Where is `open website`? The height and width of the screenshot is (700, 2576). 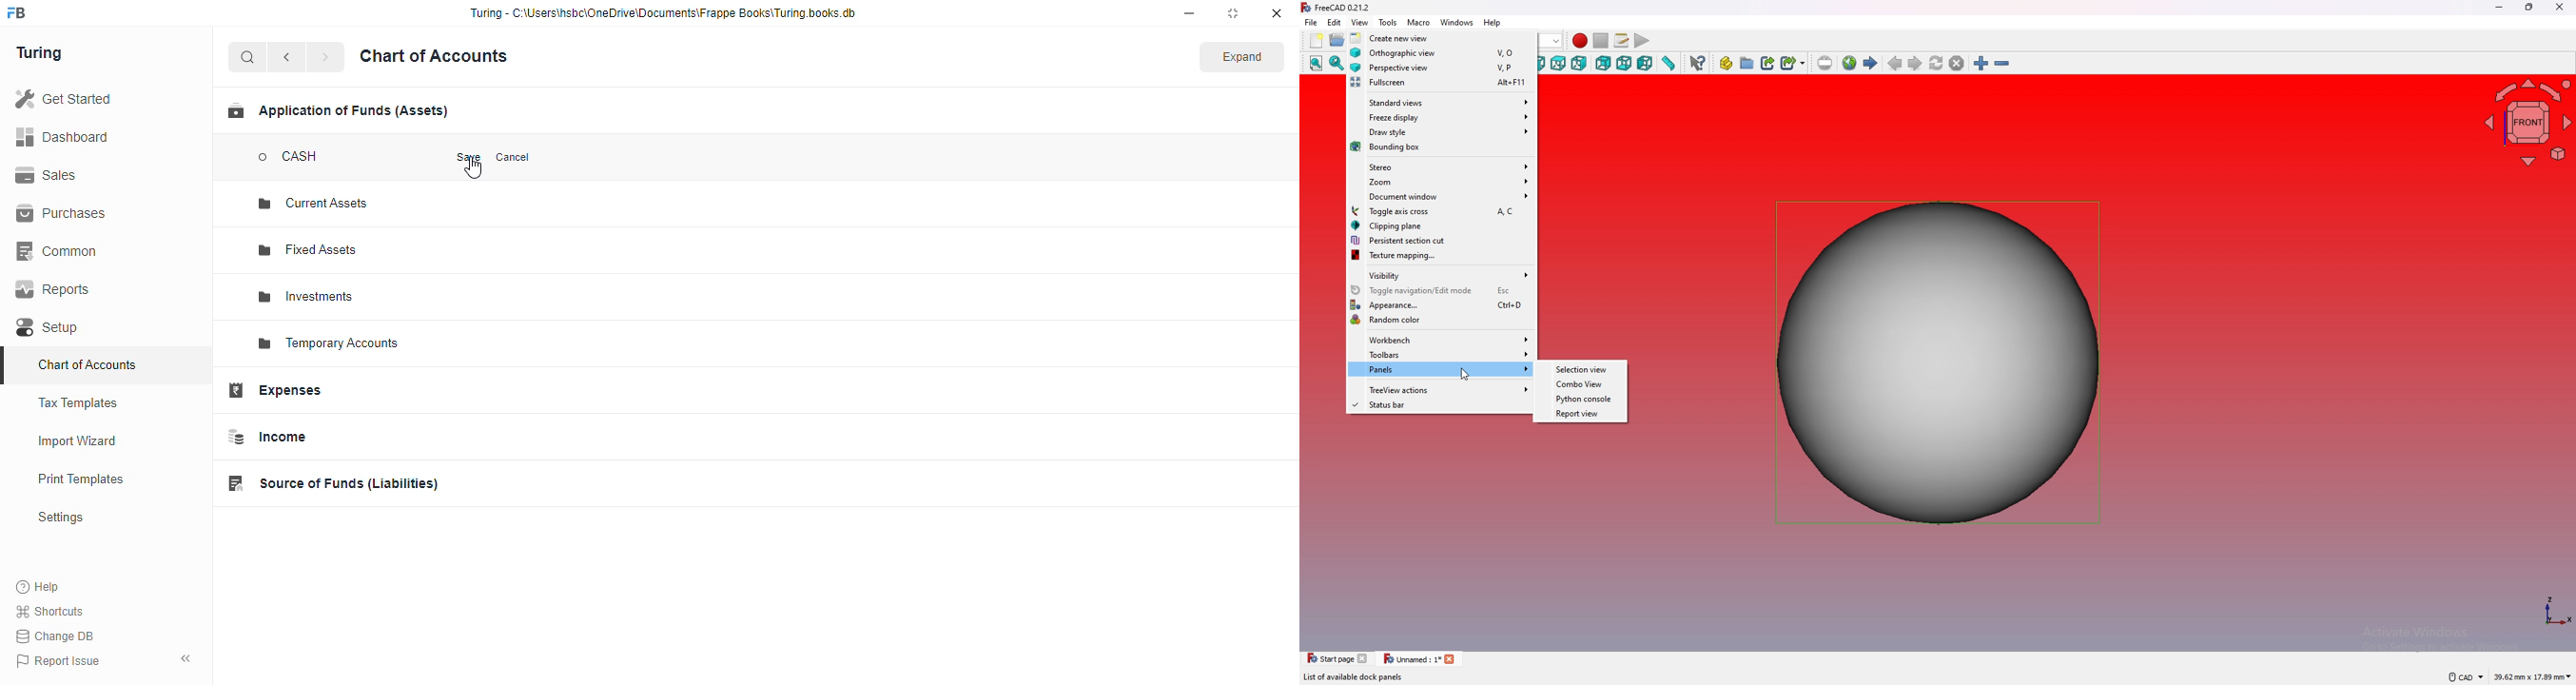
open website is located at coordinates (1849, 63).